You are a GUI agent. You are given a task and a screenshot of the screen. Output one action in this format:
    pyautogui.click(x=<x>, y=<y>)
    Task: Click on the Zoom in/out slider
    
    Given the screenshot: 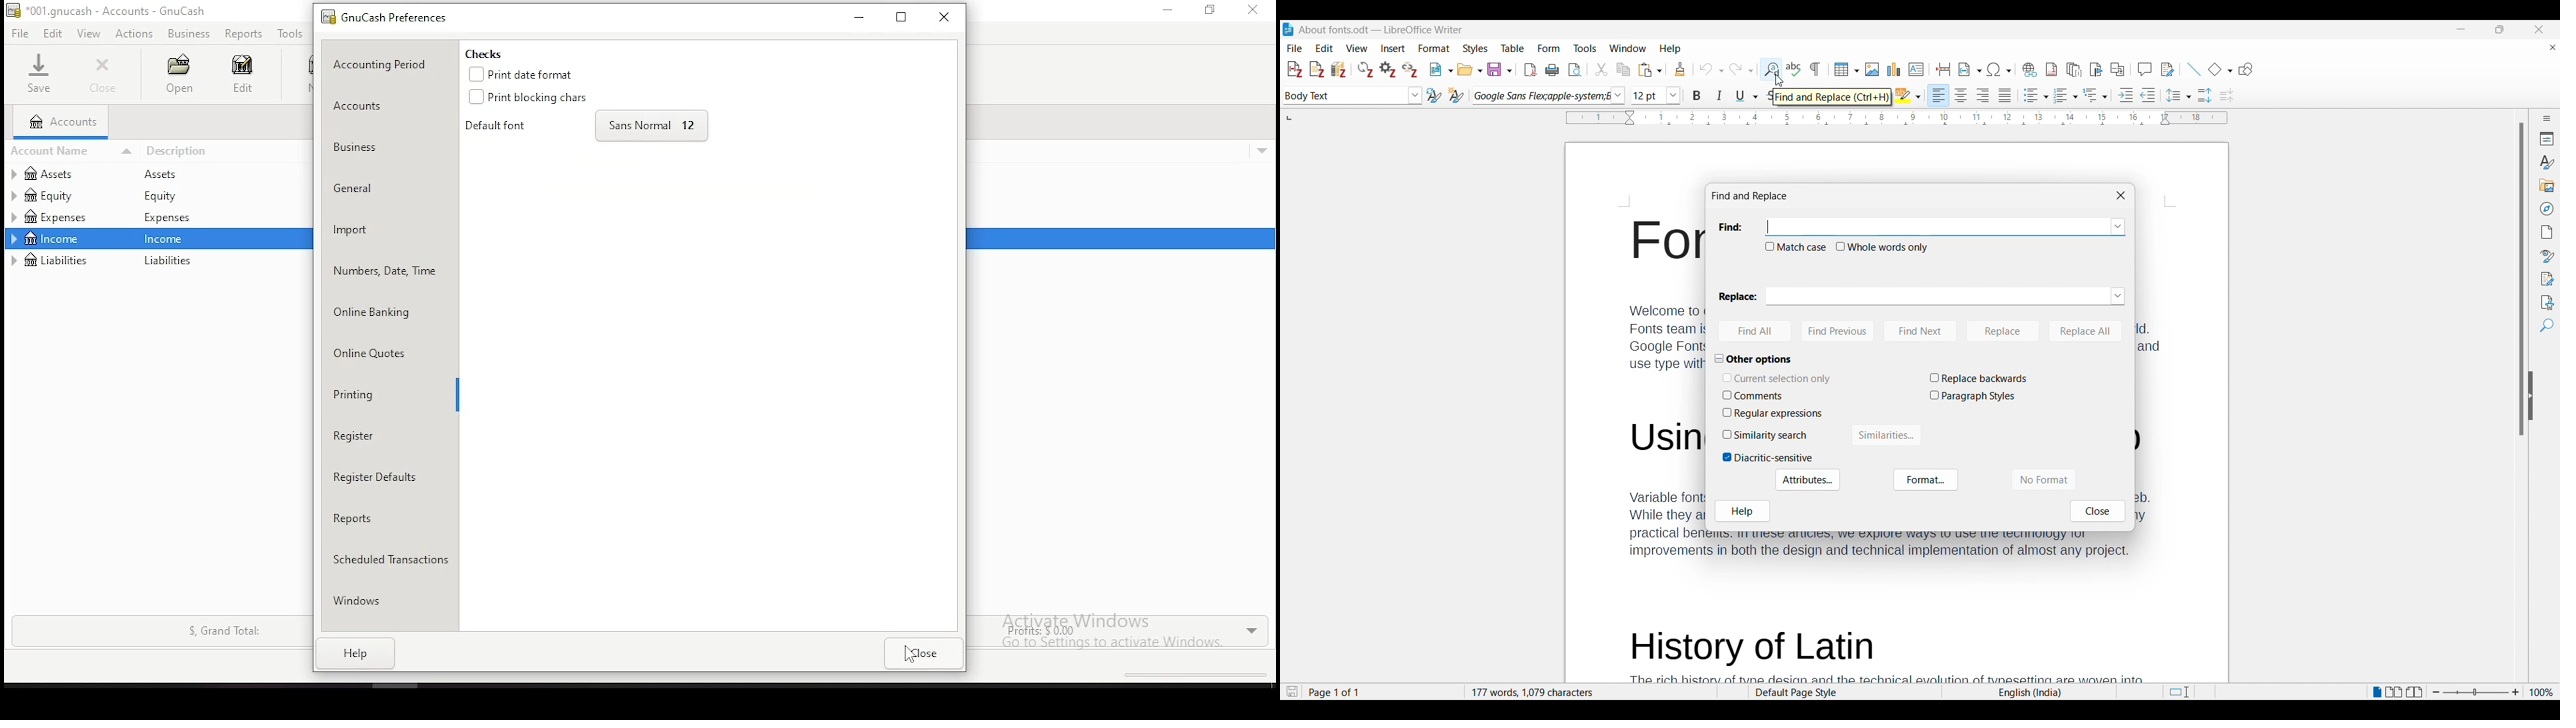 What is the action you would take?
    pyautogui.click(x=2475, y=693)
    